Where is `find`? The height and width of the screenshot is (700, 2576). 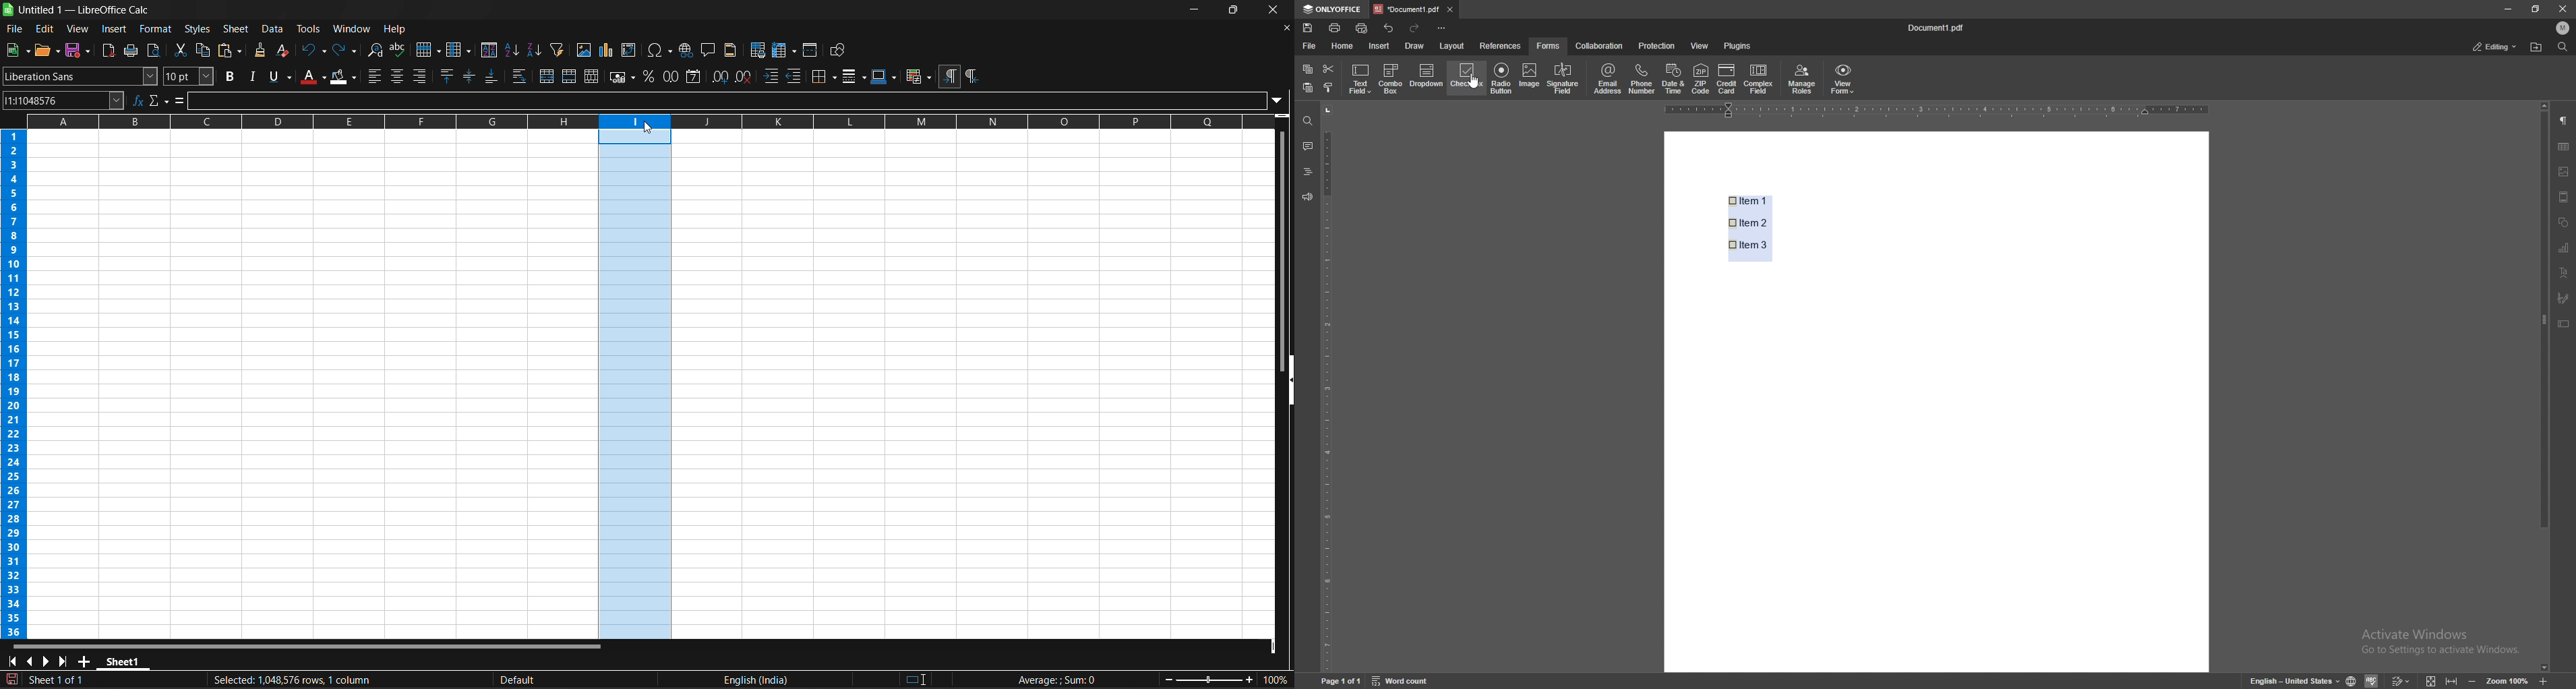 find is located at coordinates (2563, 47).